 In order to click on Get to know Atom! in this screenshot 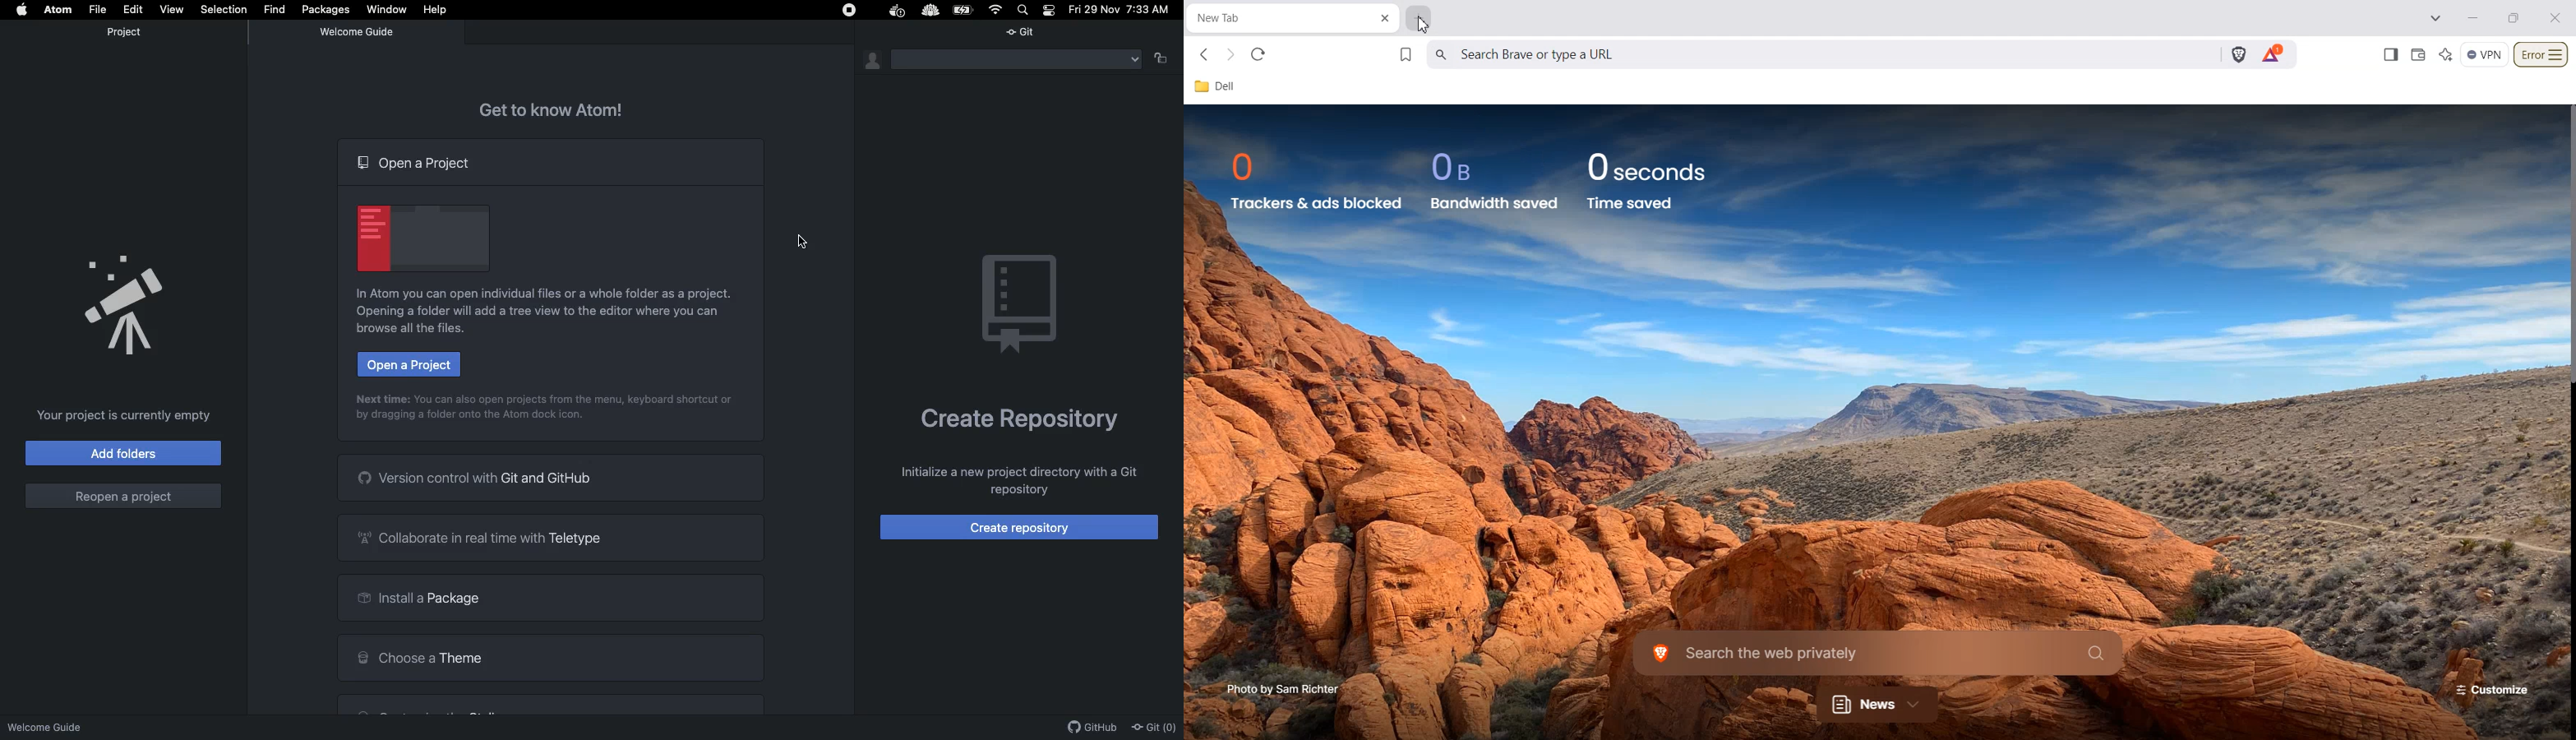, I will do `click(547, 108)`.